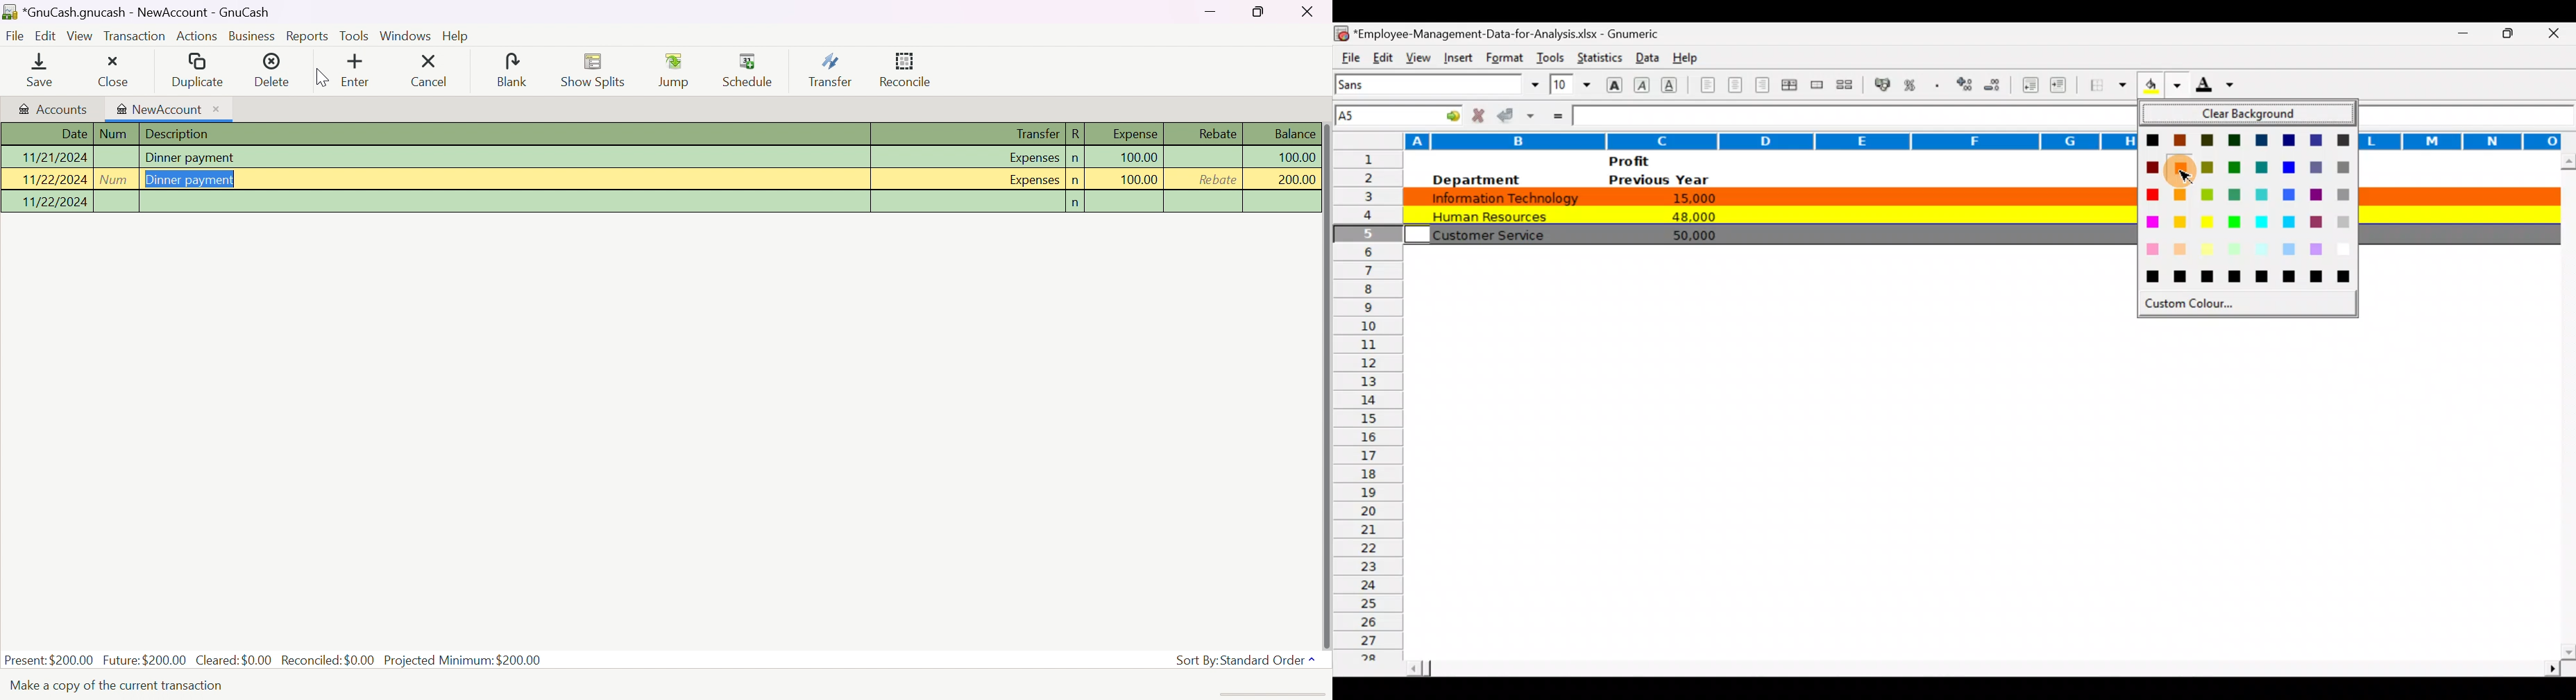 The image size is (2576, 700). What do you see at coordinates (1736, 88) in the screenshot?
I see `Centre horizontally` at bounding box center [1736, 88].